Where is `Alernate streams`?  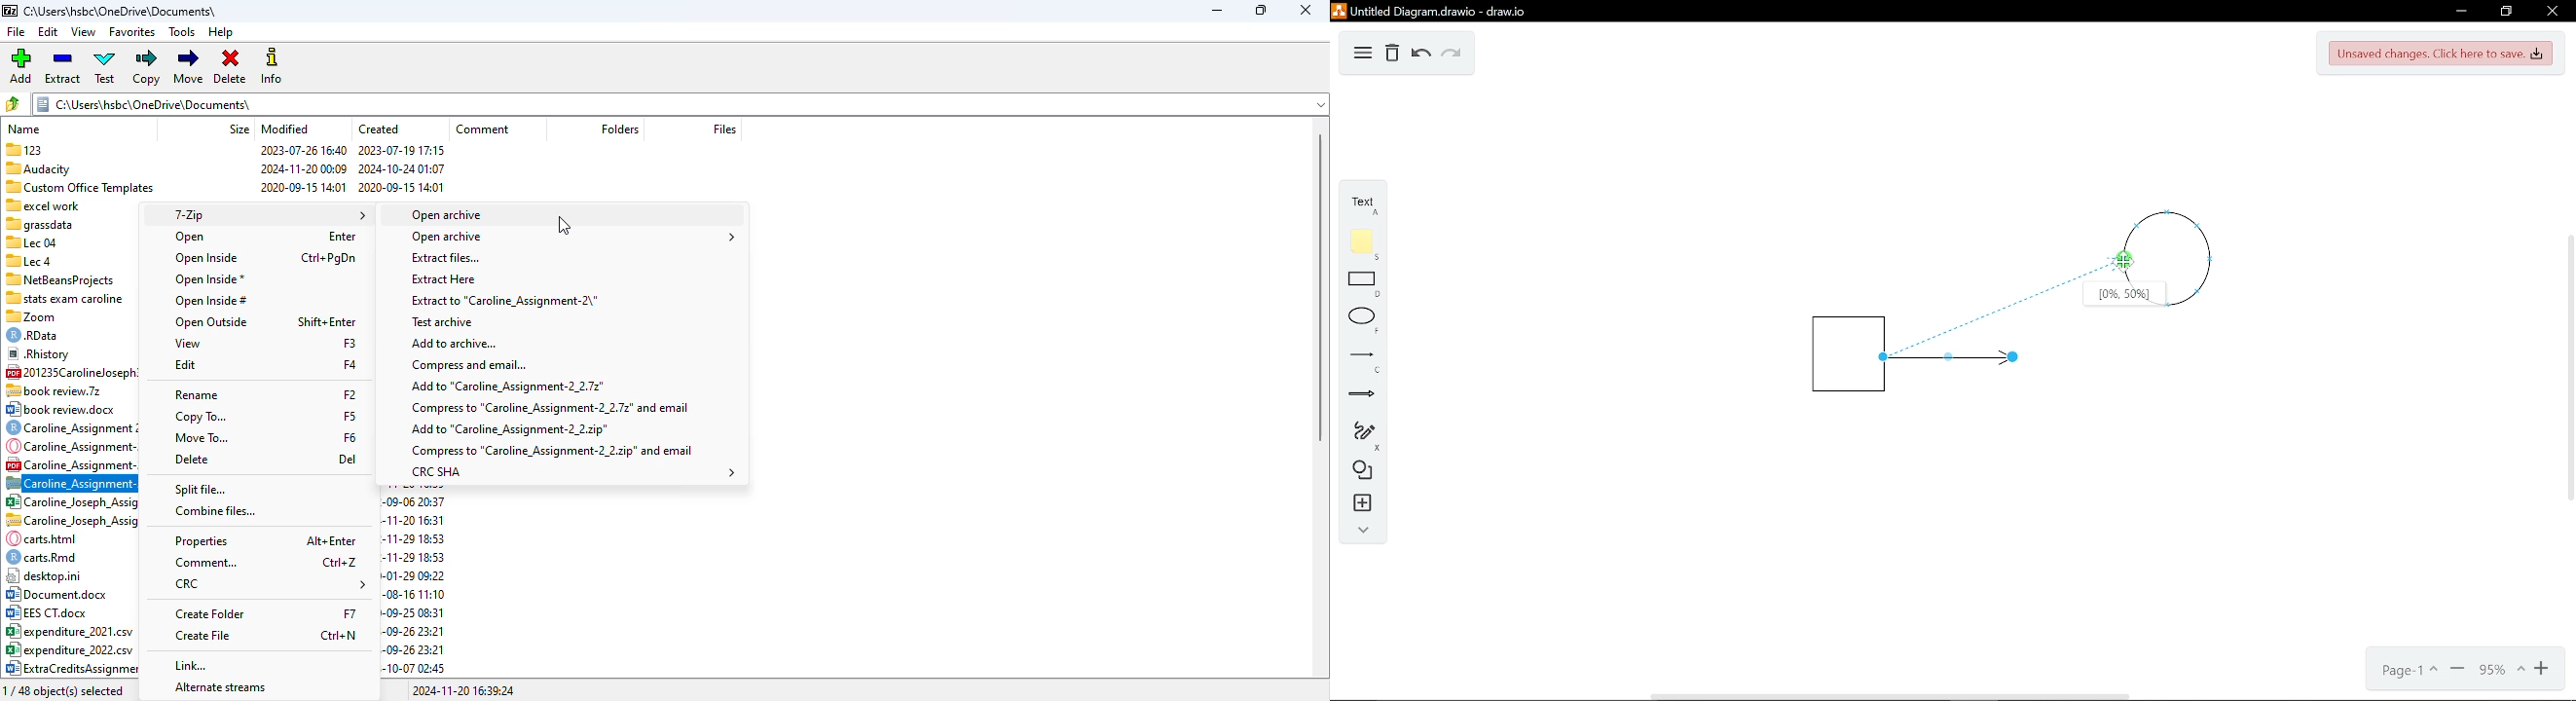 Alernate streams is located at coordinates (219, 687).